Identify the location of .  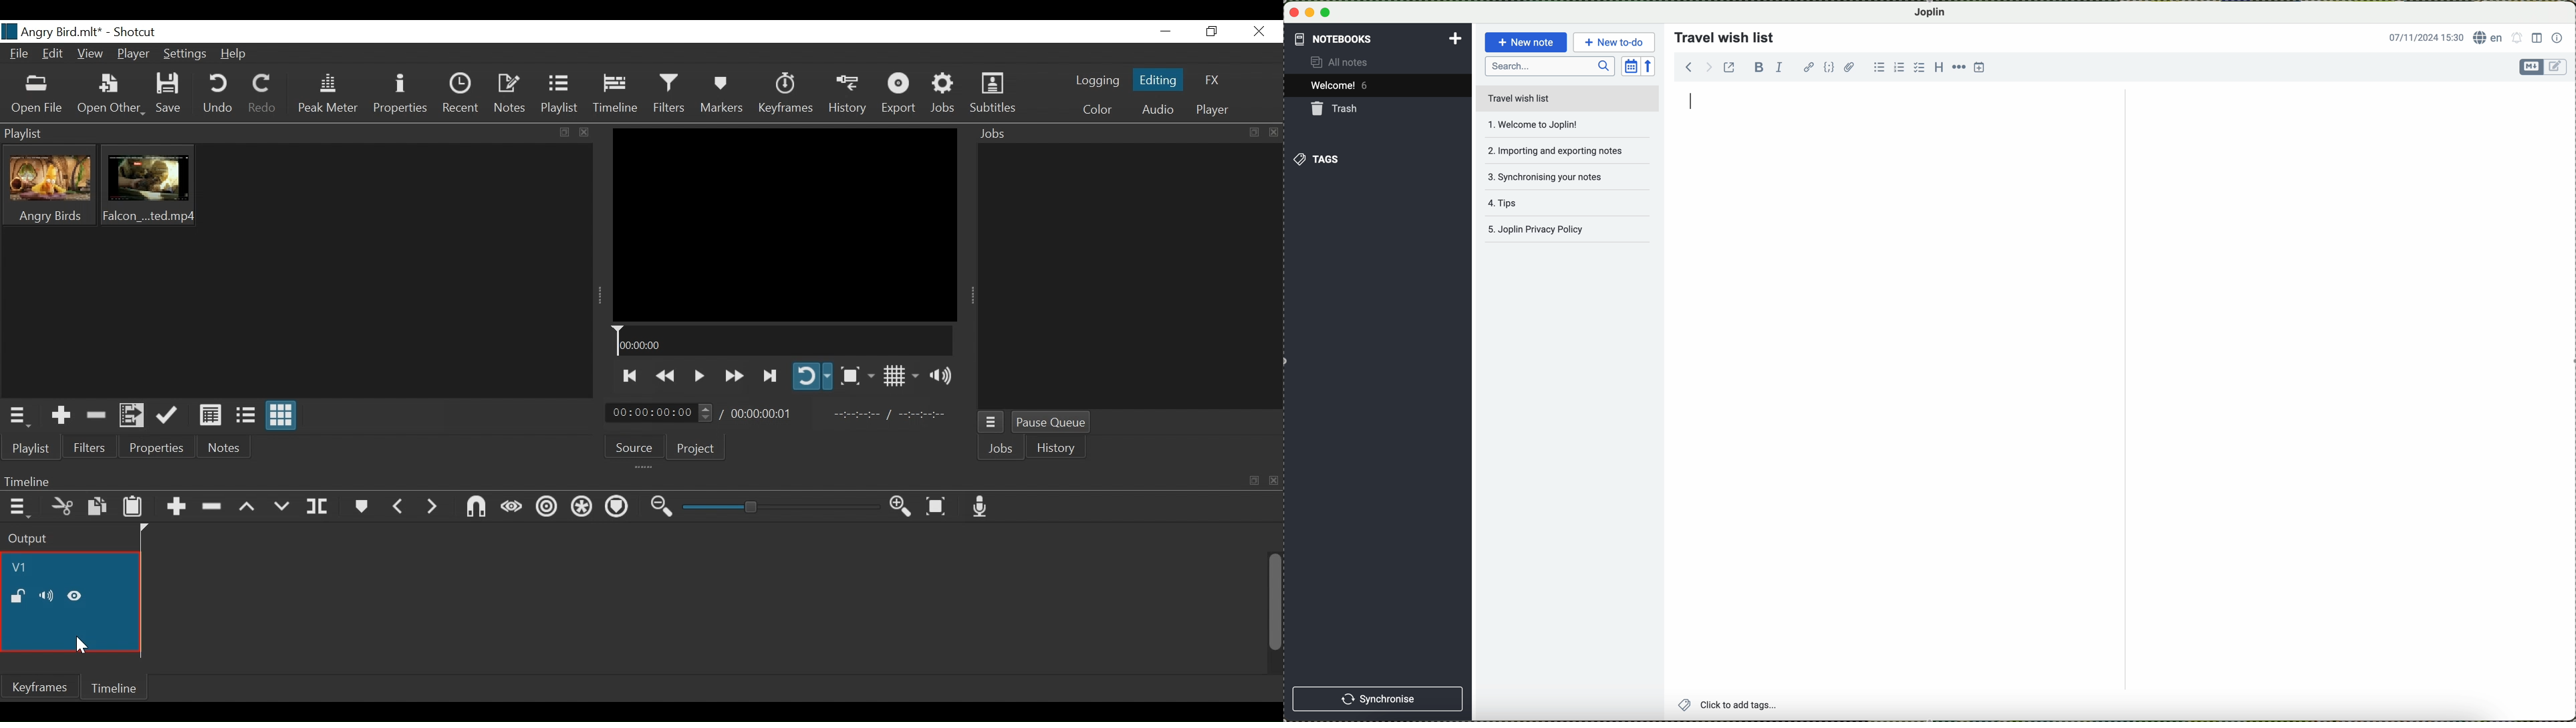
(559, 95).